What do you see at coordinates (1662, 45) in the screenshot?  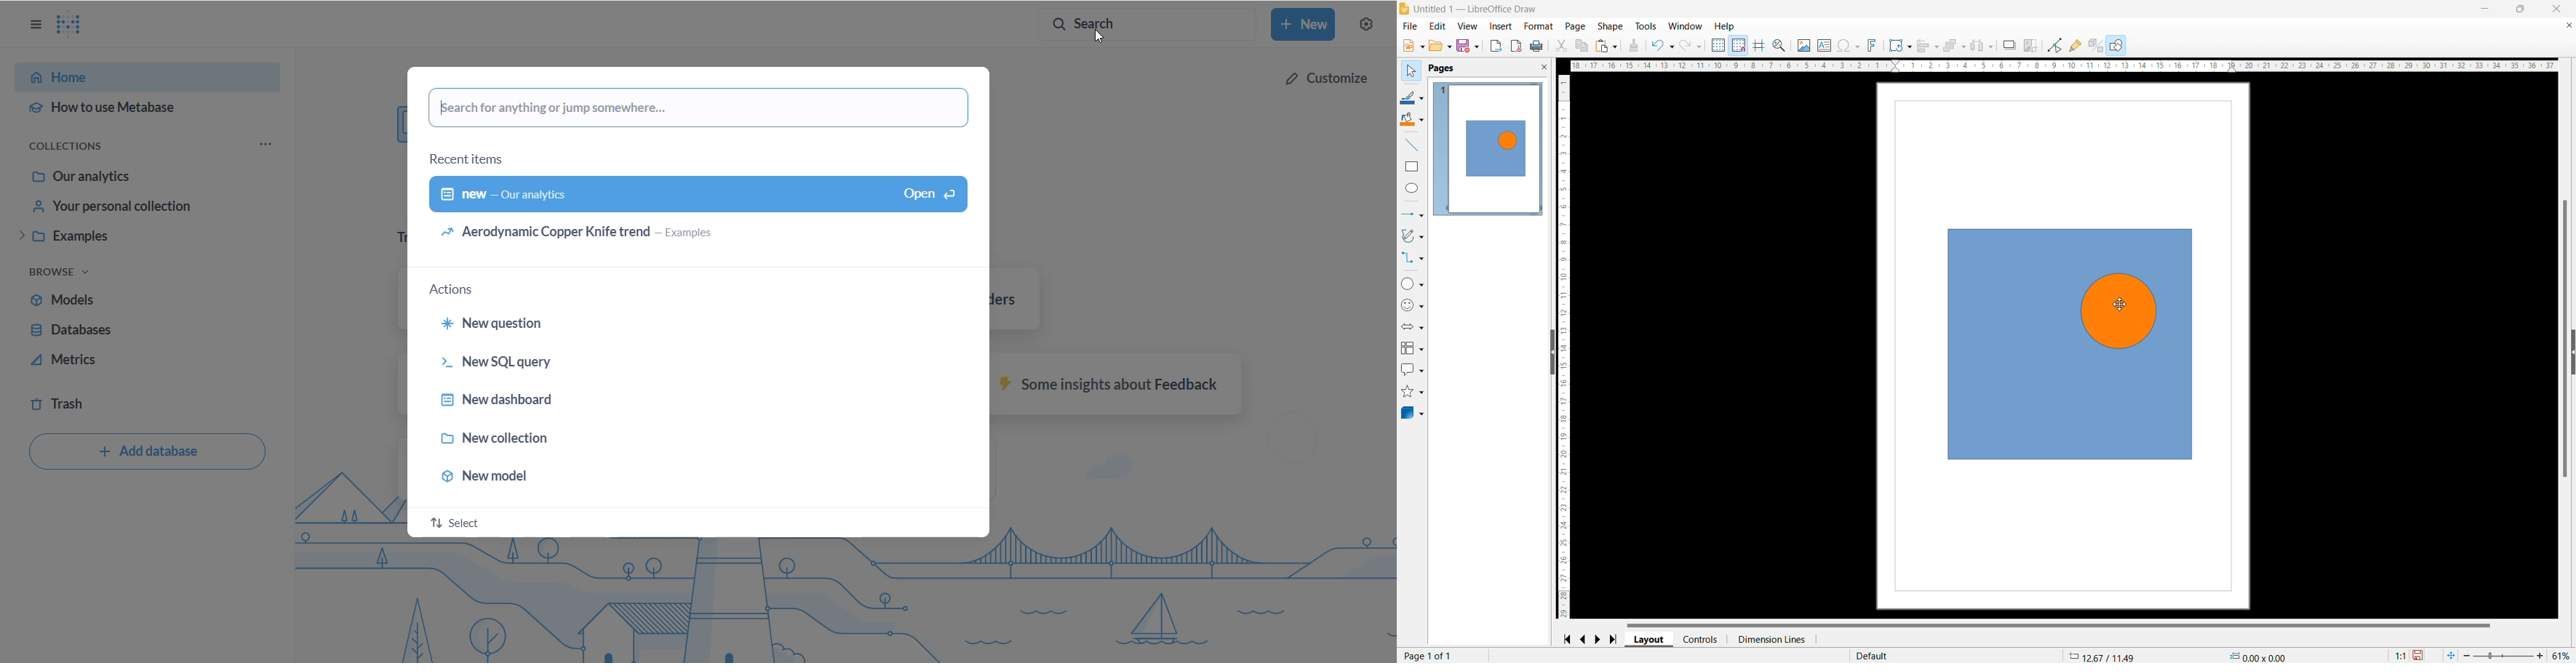 I see `undo` at bounding box center [1662, 45].